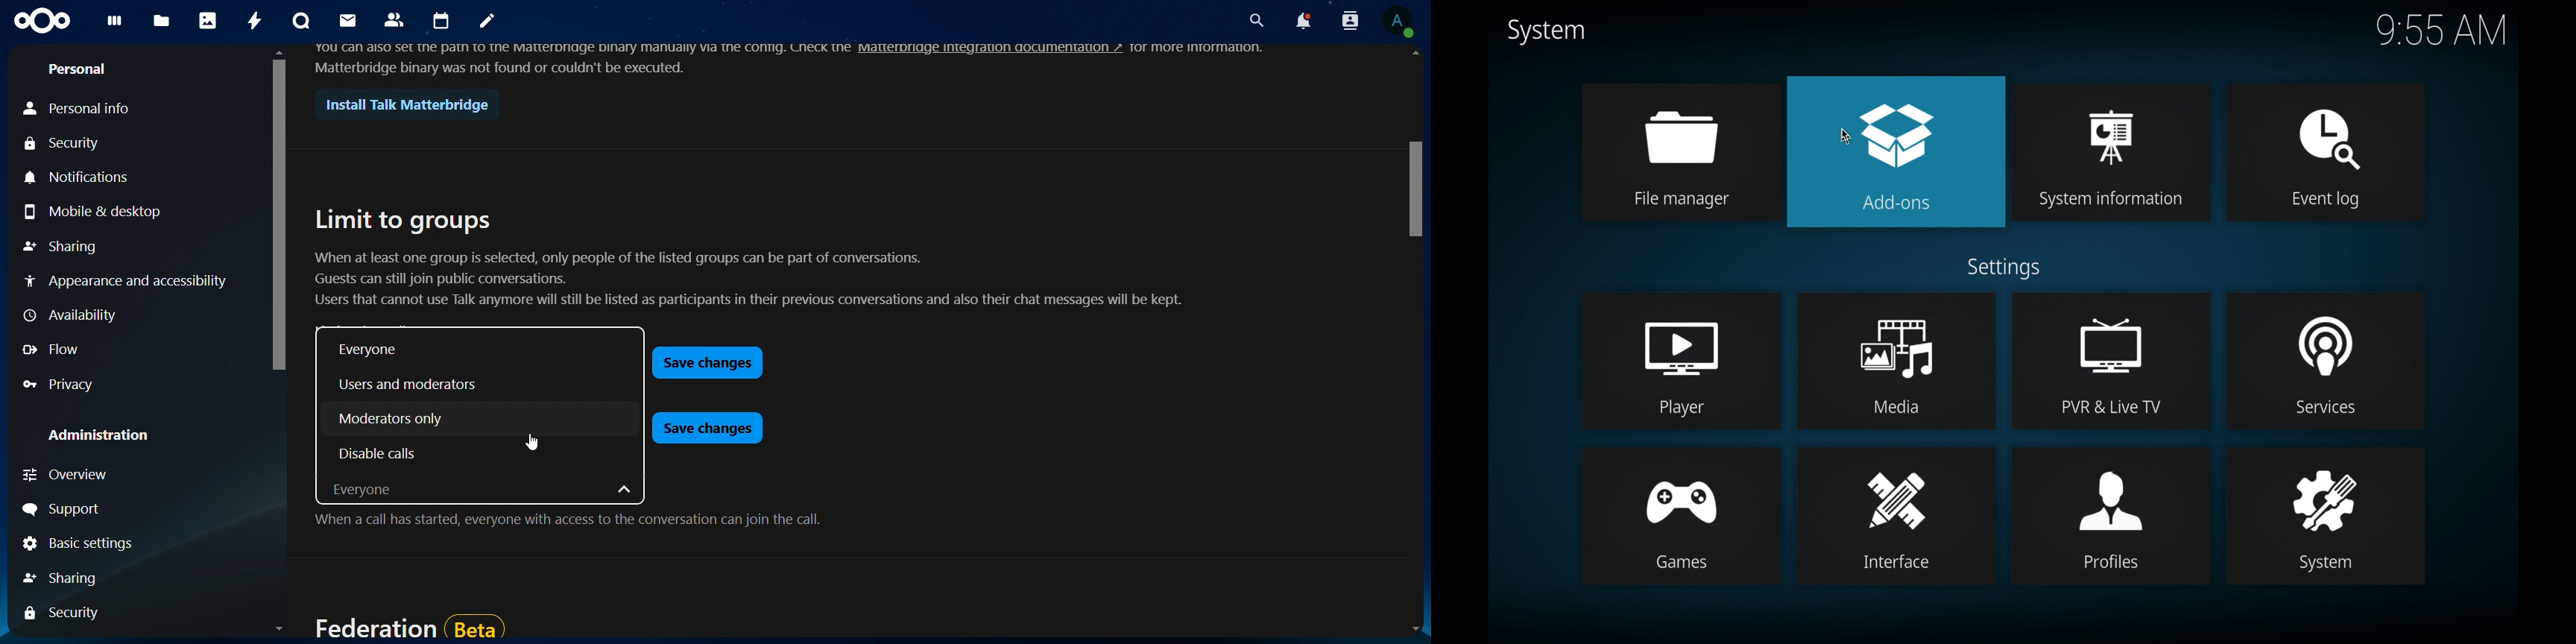 The height and width of the screenshot is (644, 2576). What do you see at coordinates (2328, 359) in the screenshot?
I see `services` at bounding box center [2328, 359].